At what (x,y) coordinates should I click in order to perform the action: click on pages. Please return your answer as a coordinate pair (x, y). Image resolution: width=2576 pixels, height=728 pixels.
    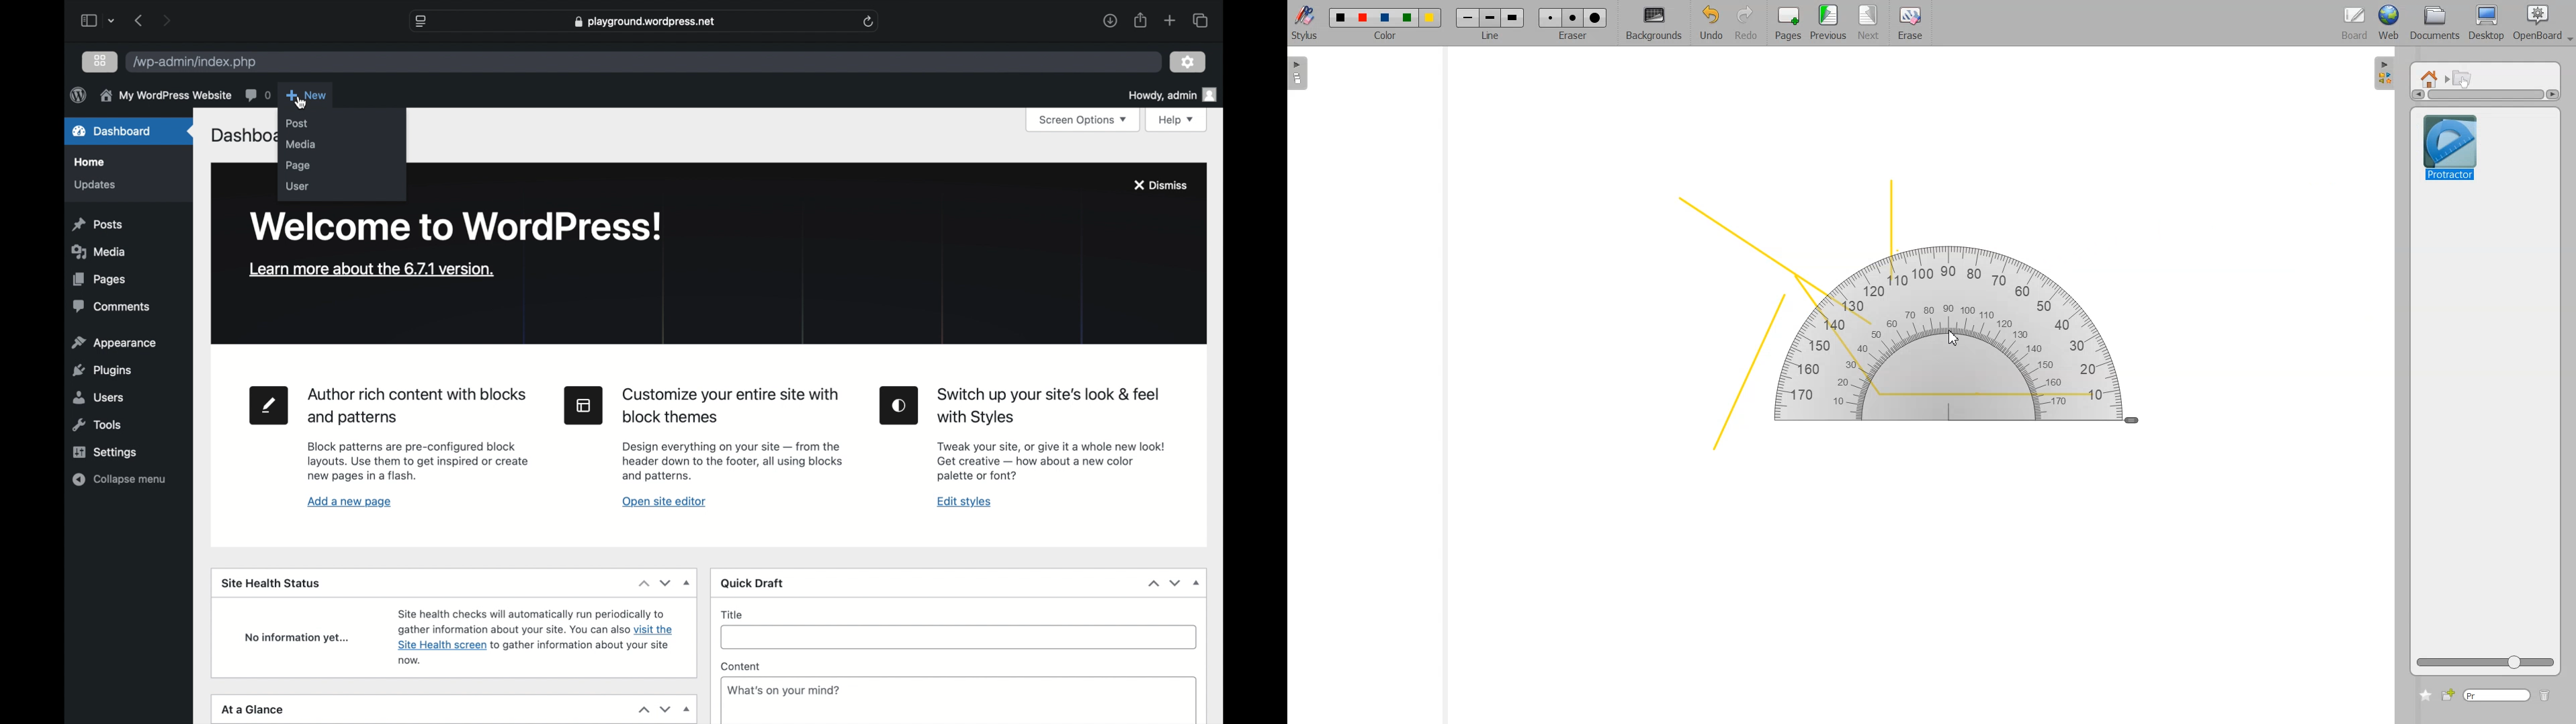
    Looking at the image, I should click on (99, 280).